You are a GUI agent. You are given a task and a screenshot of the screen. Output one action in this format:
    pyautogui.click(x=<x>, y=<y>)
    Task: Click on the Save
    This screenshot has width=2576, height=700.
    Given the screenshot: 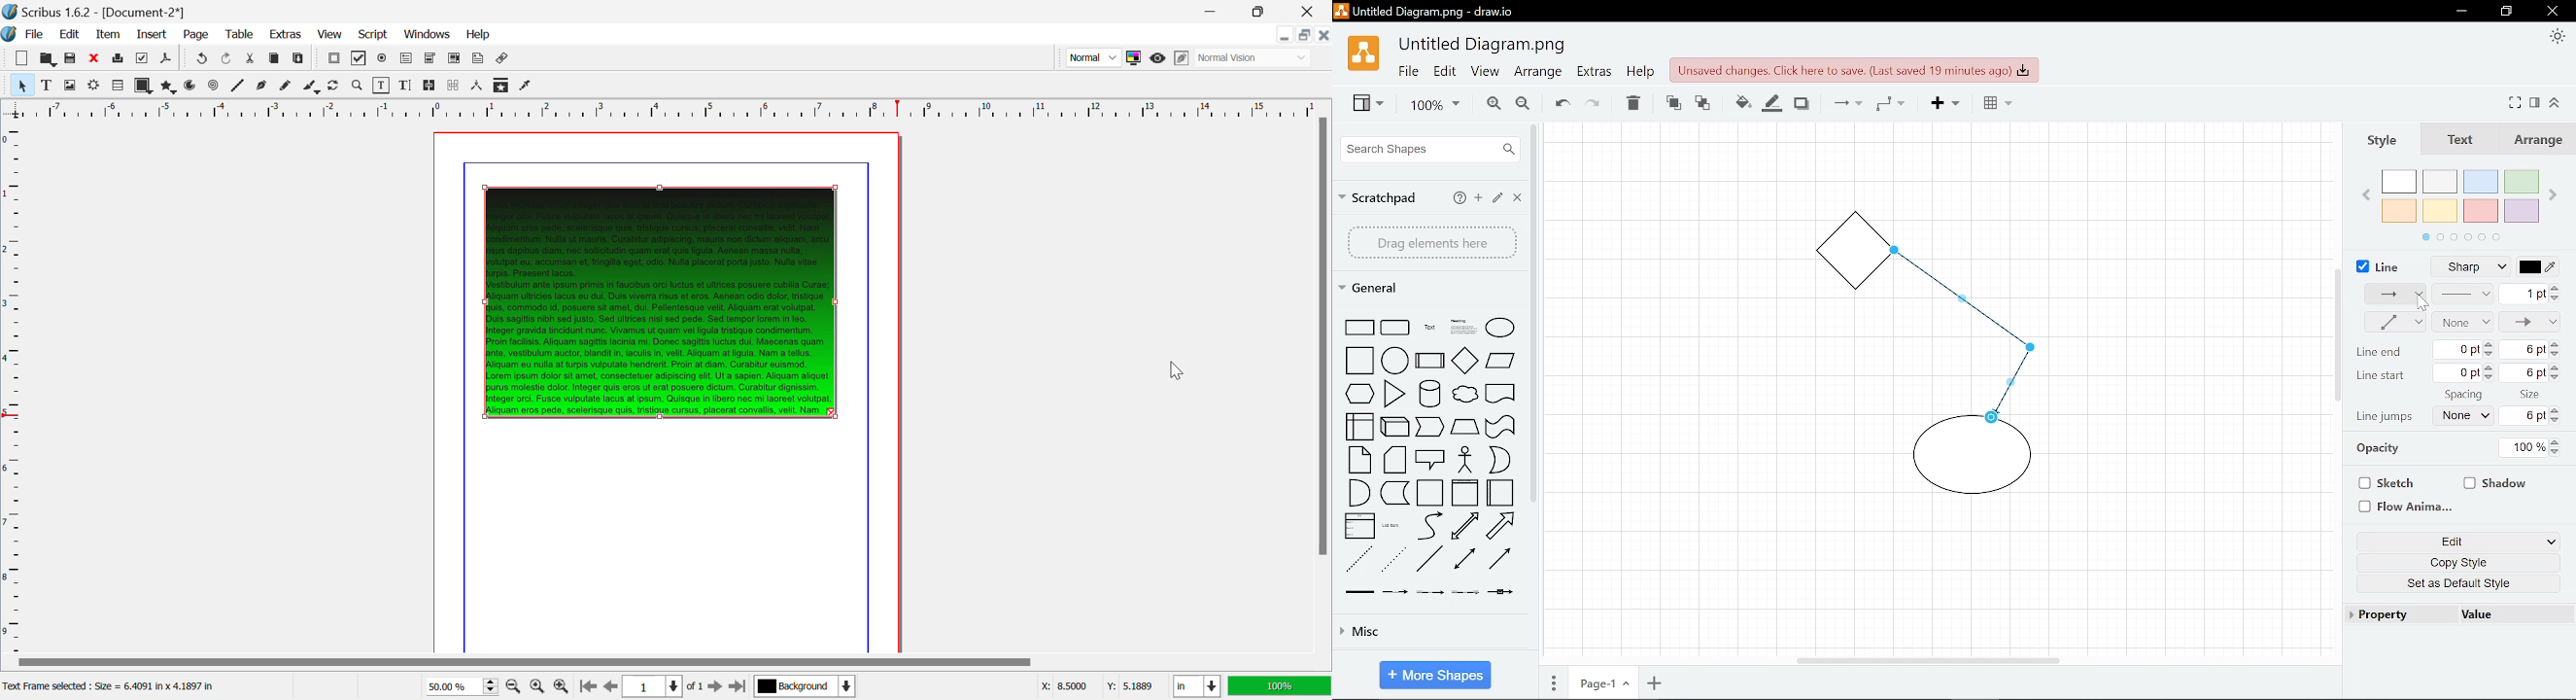 What is the action you would take?
    pyautogui.click(x=70, y=58)
    